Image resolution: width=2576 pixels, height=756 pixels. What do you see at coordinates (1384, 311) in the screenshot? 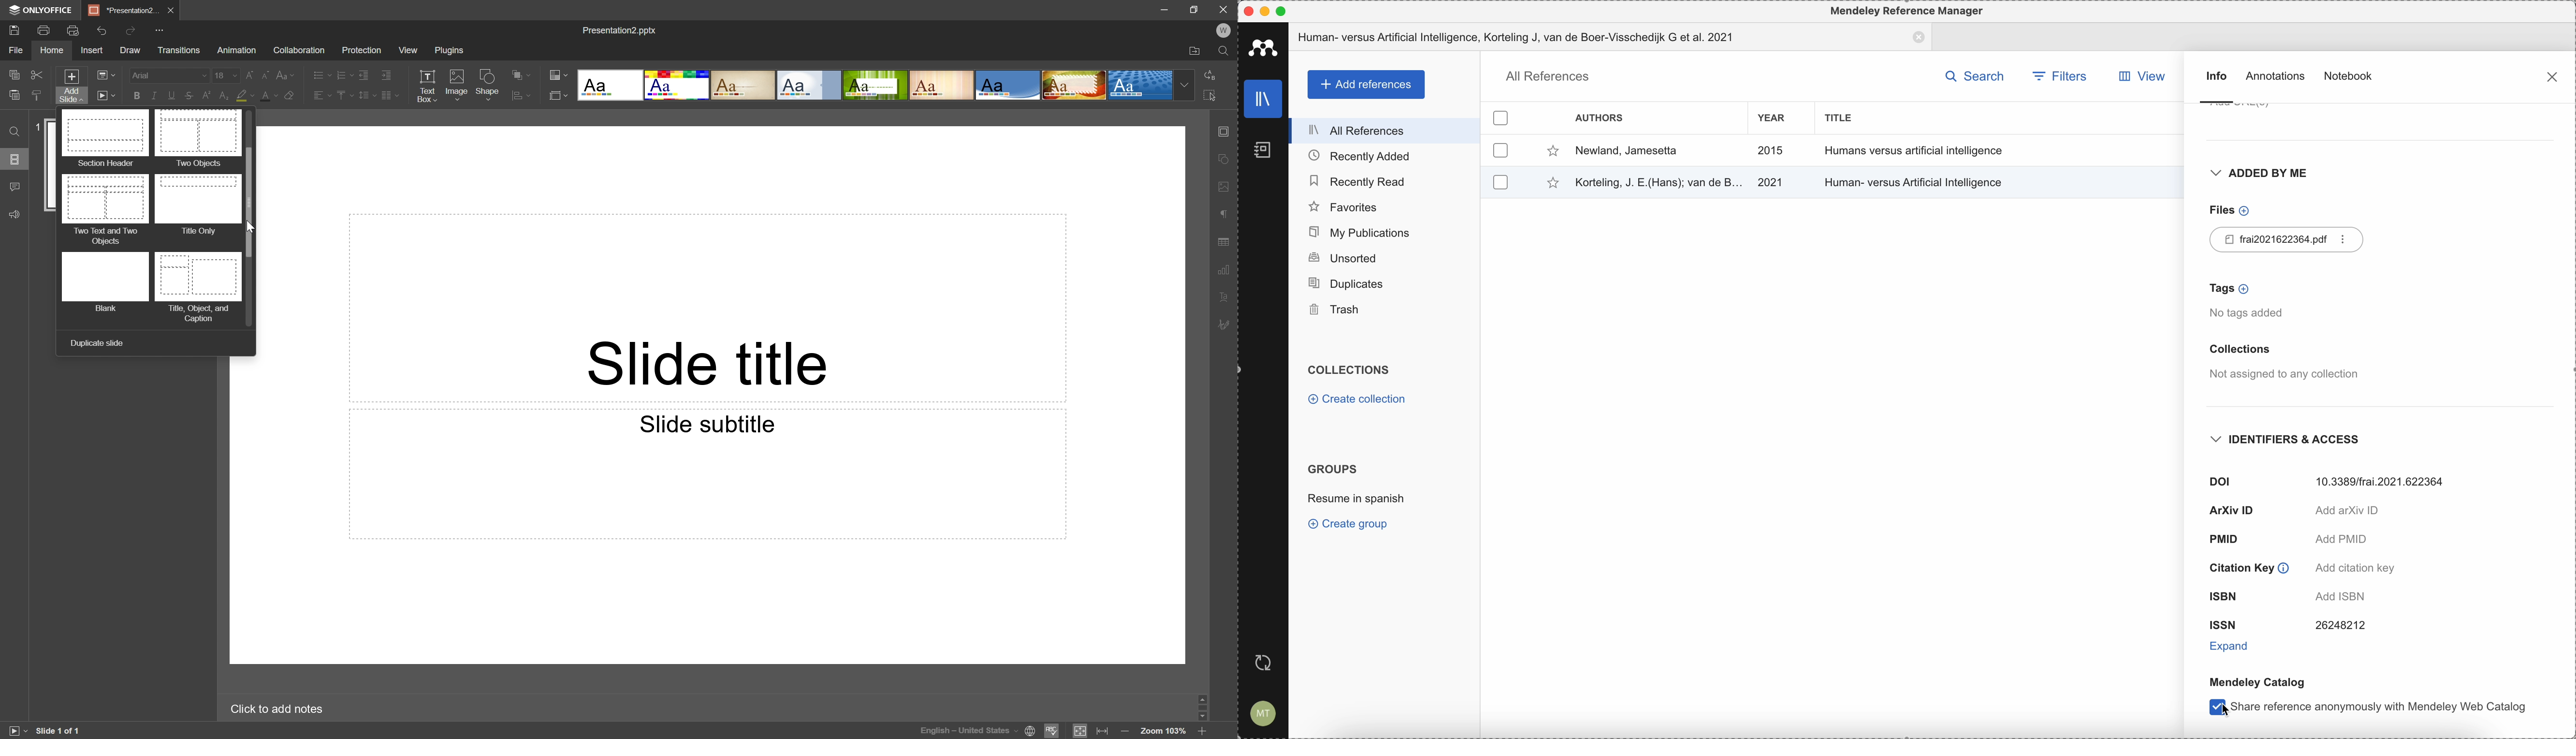
I see `trash` at bounding box center [1384, 311].